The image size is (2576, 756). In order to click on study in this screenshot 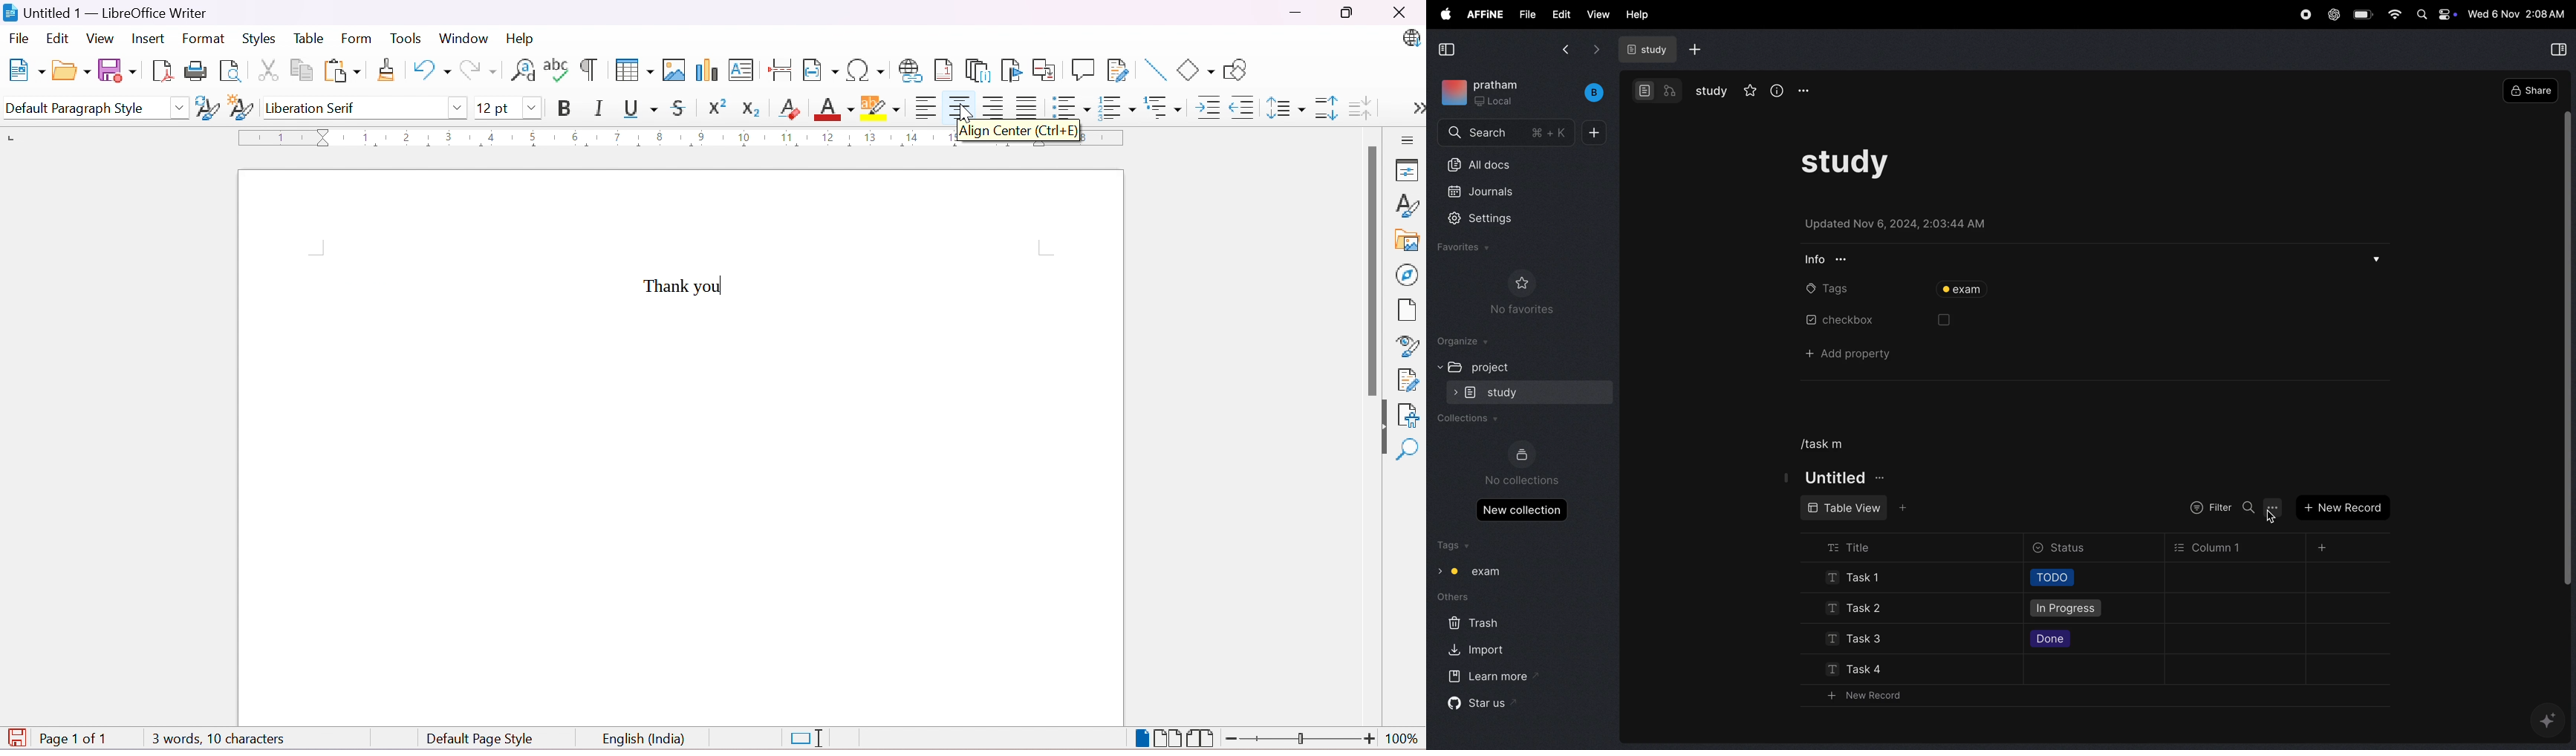, I will do `click(1710, 92)`.